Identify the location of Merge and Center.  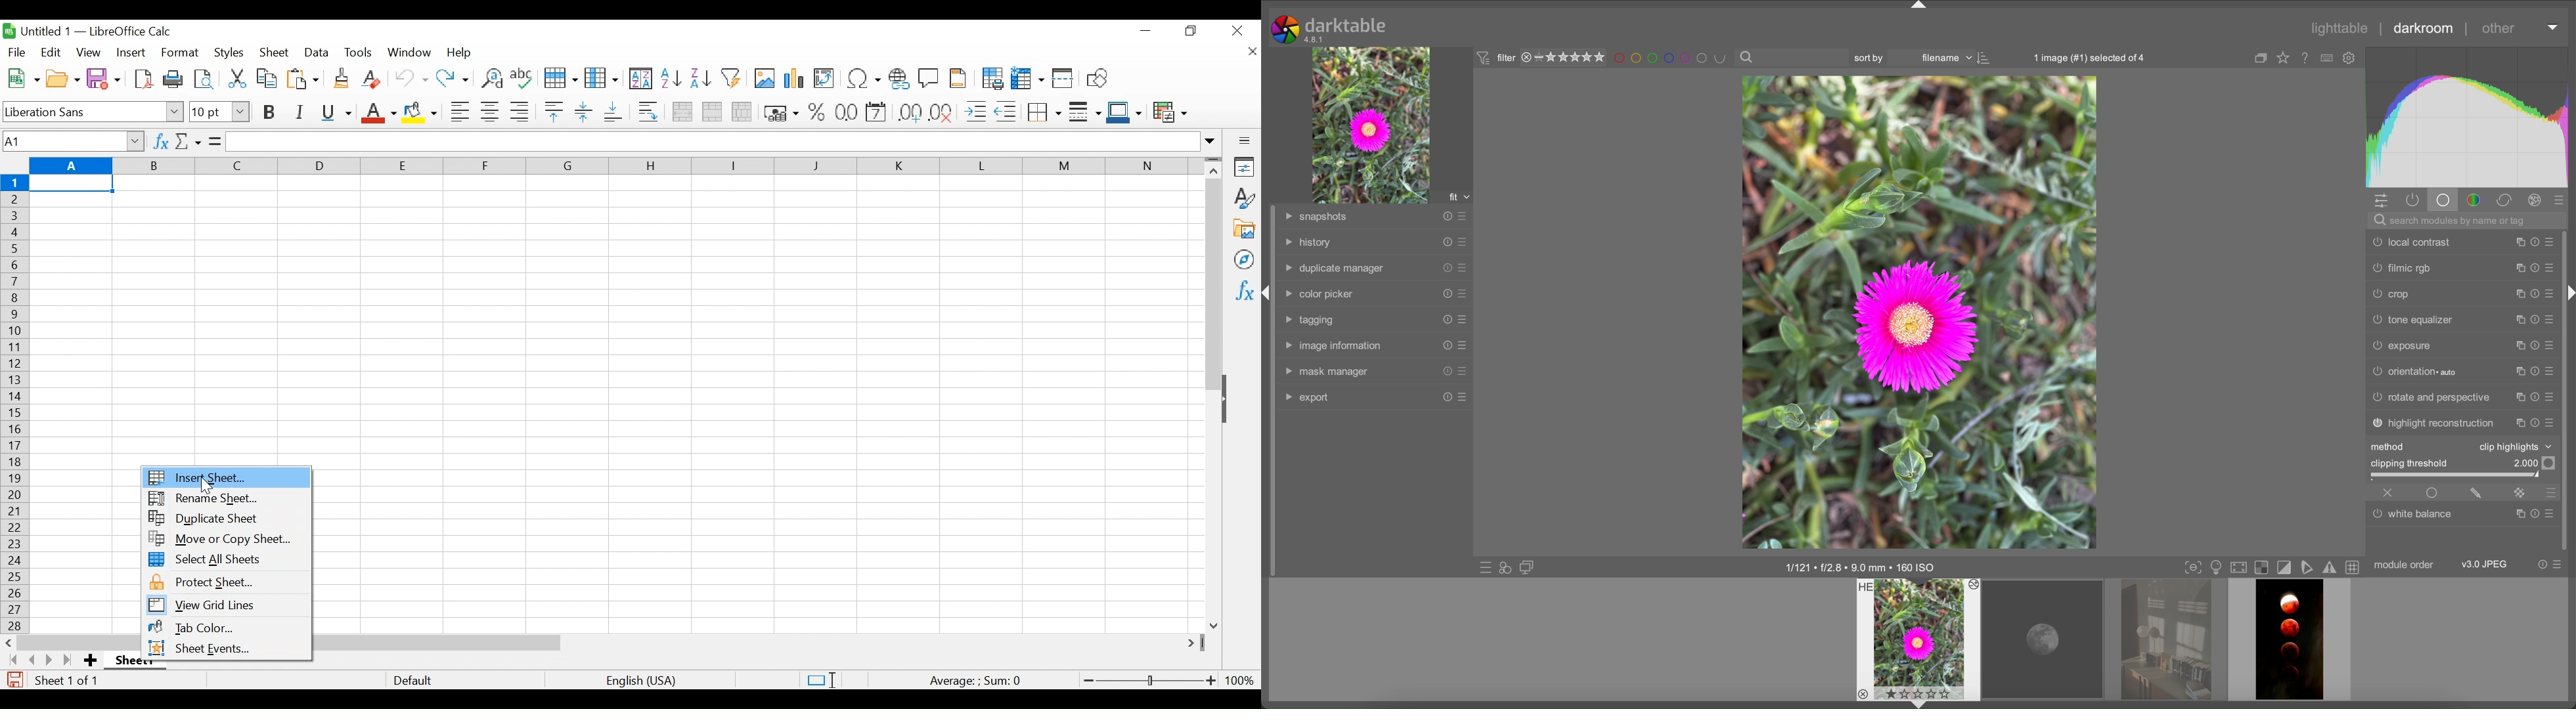
(680, 112).